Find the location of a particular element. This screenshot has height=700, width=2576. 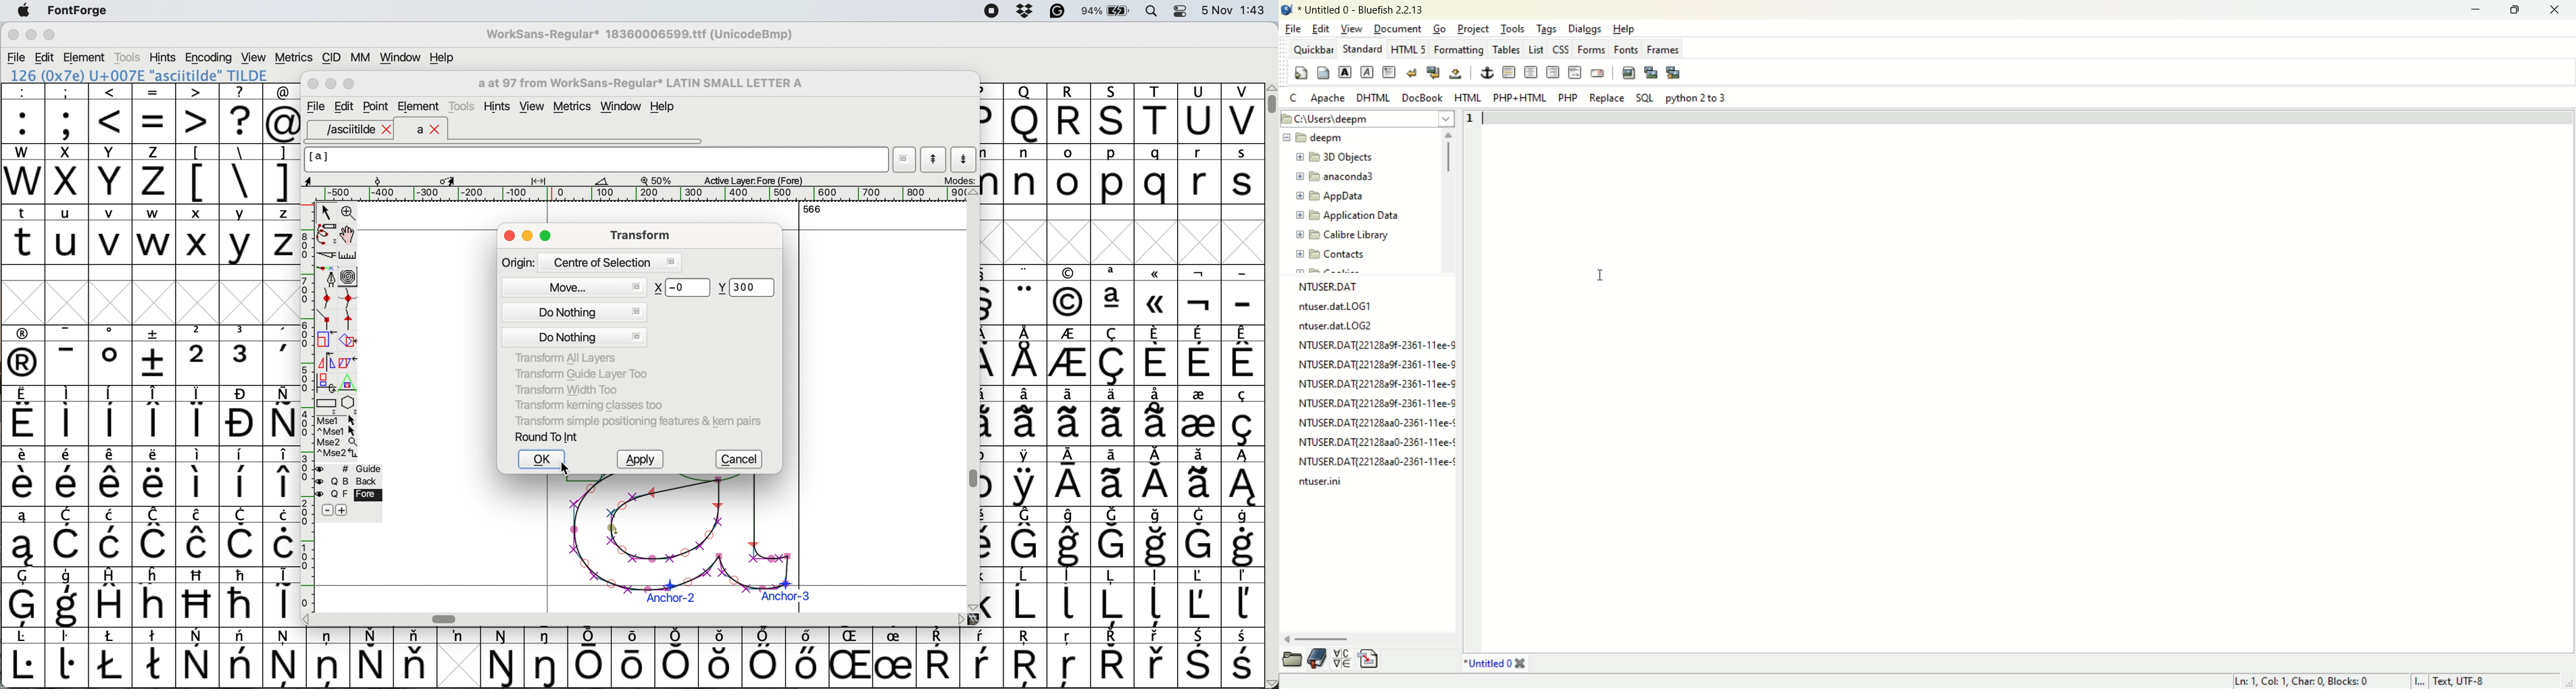

file is located at coordinates (17, 58).